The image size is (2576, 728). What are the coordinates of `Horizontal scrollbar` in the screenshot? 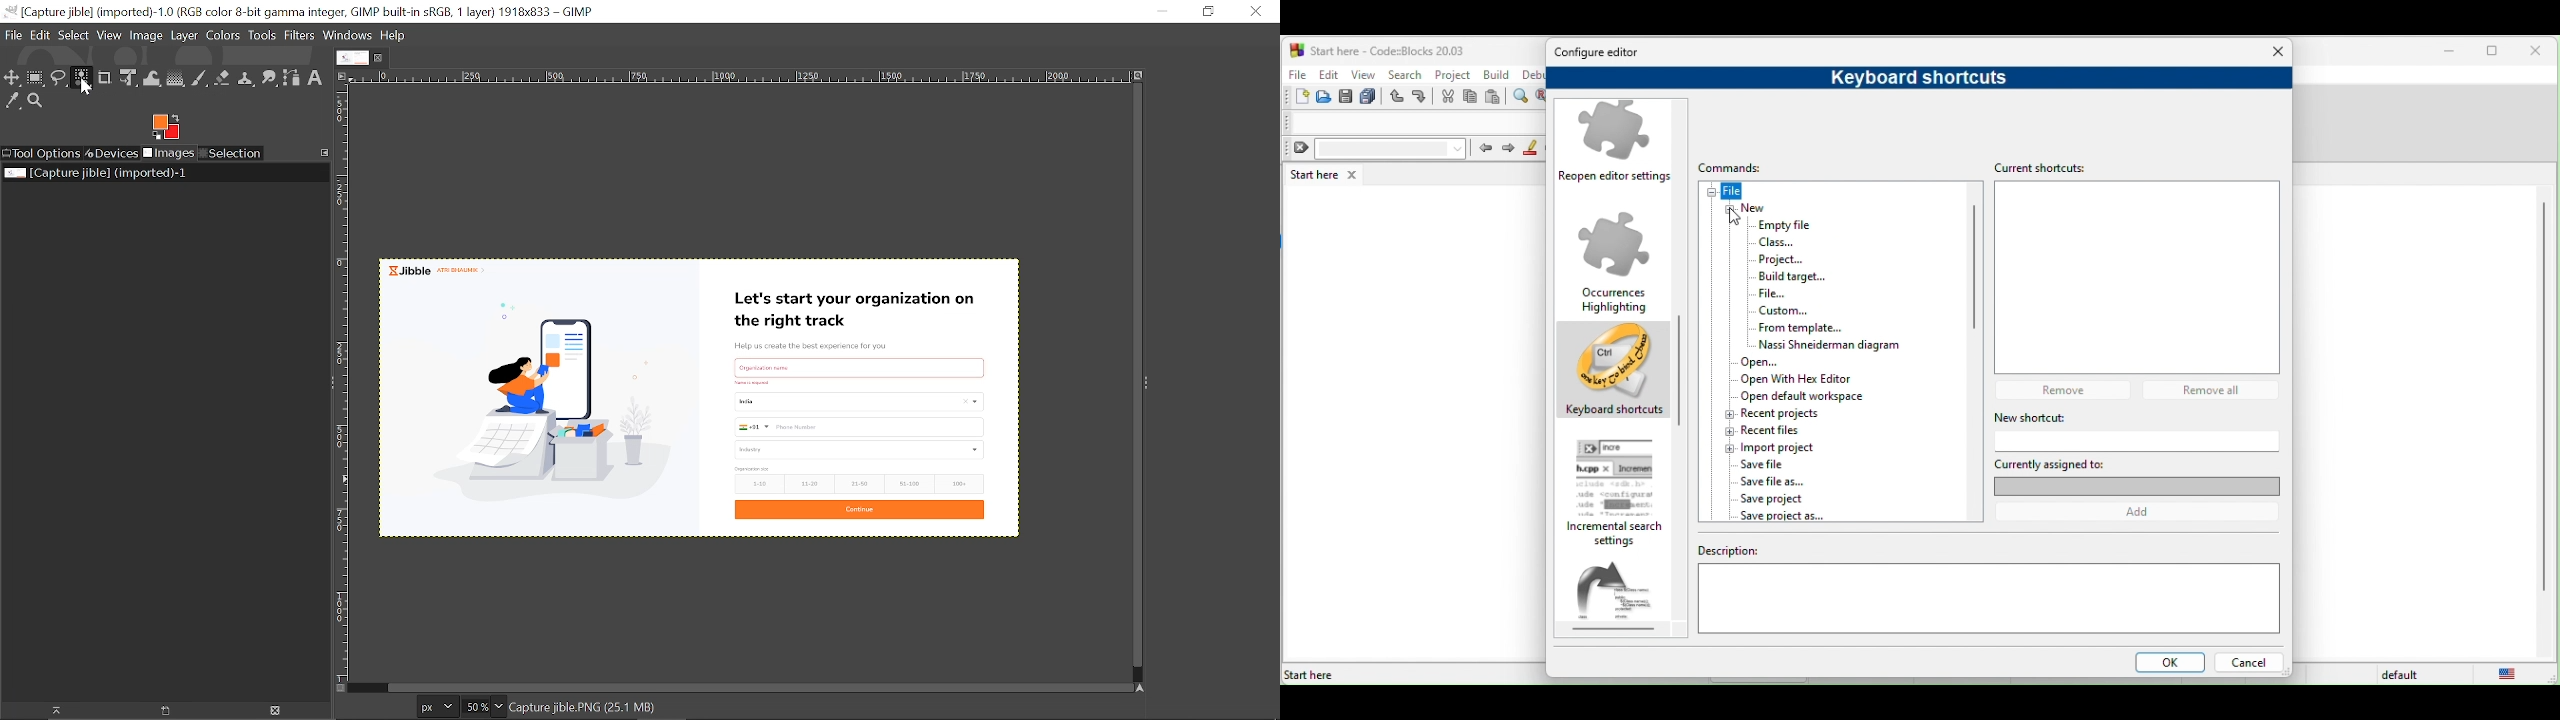 It's located at (756, 686).